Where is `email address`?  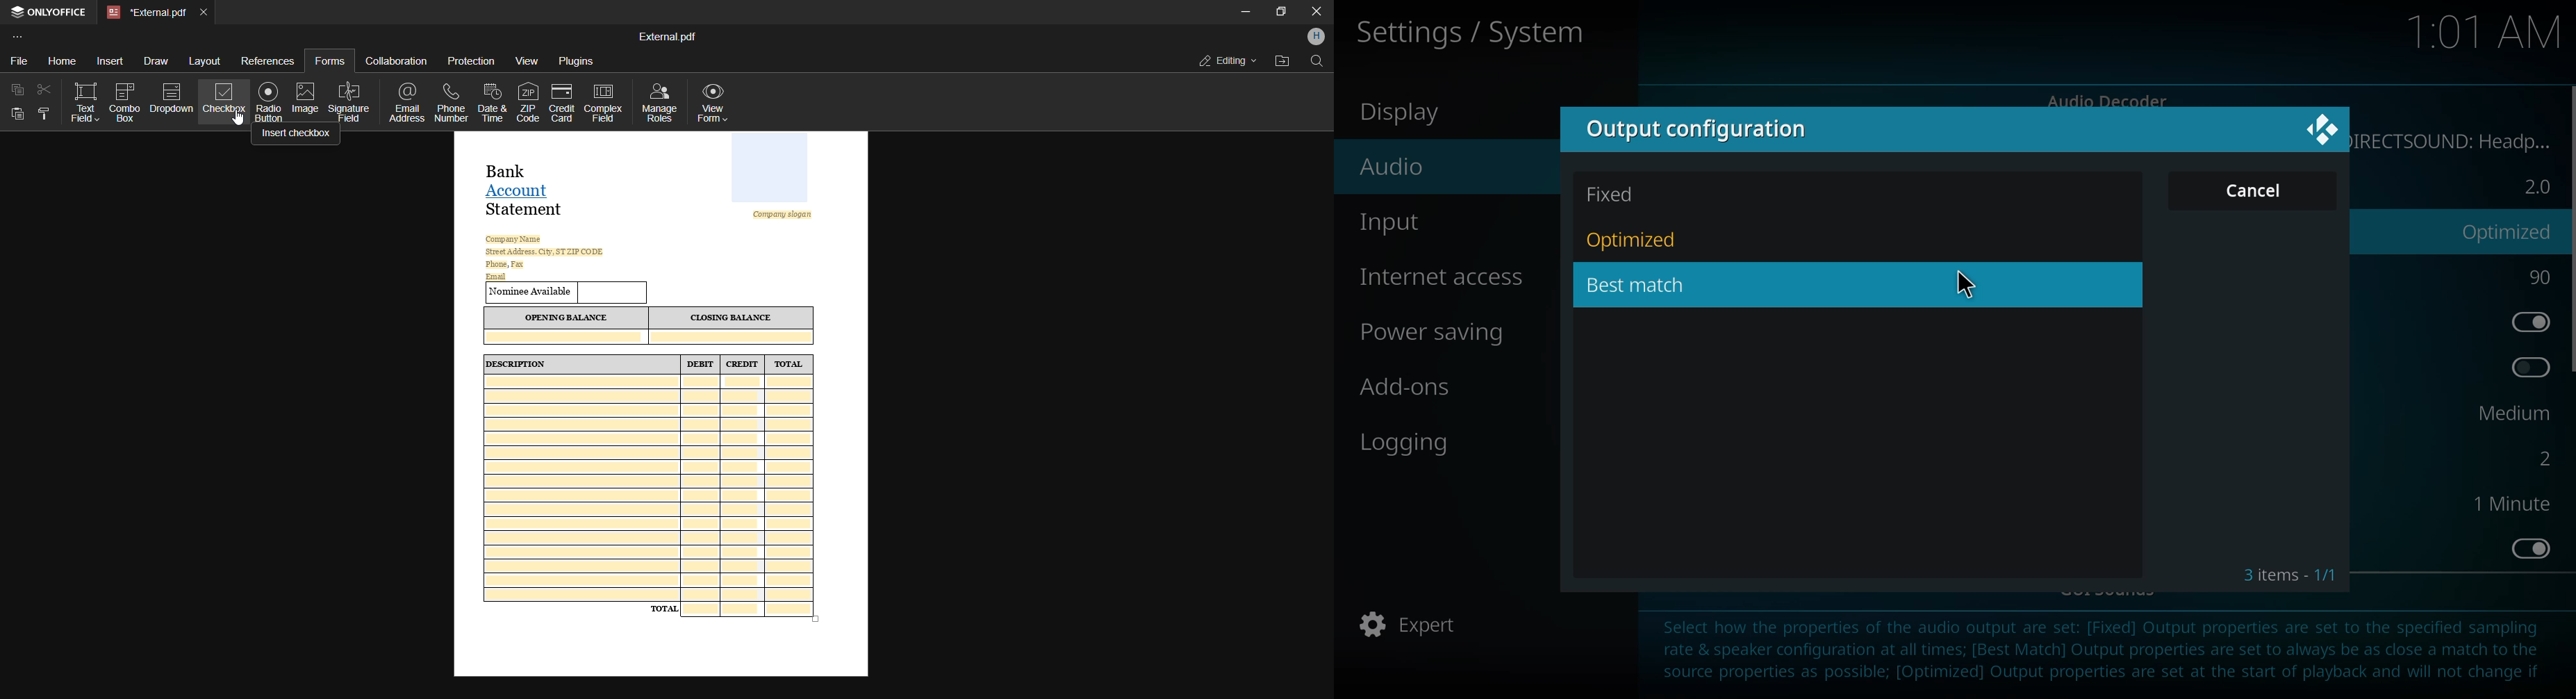
email address is located at coordinates (410, 104).